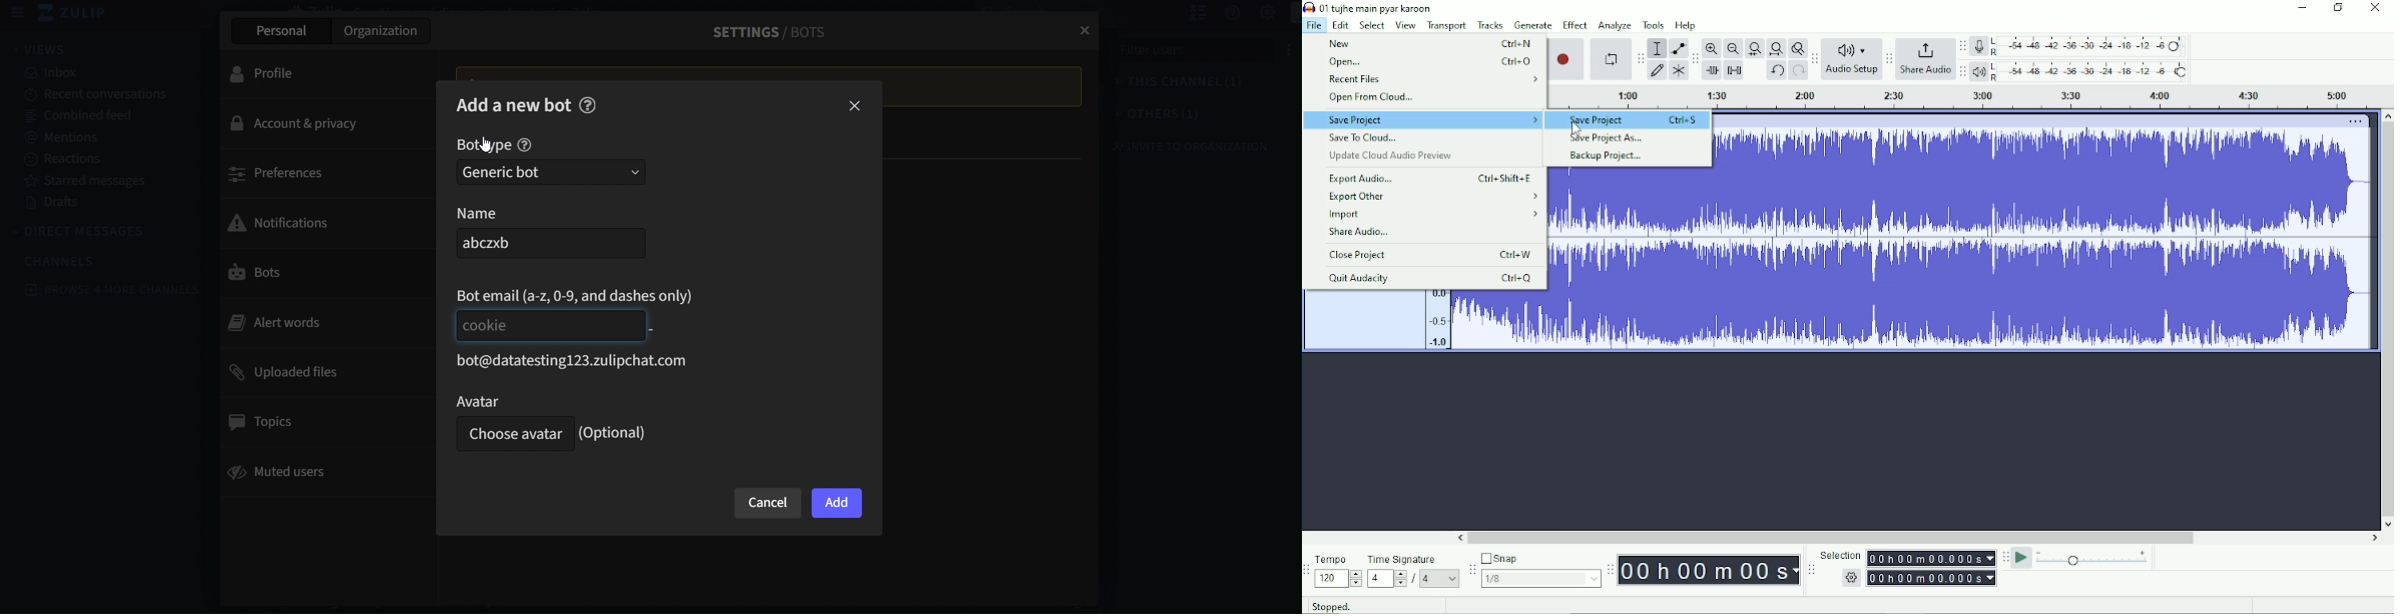 This screenshot has height=616, width=2408. Describe the element at coordinates (318, 422) in the screenshot. I see `topics` at that location.